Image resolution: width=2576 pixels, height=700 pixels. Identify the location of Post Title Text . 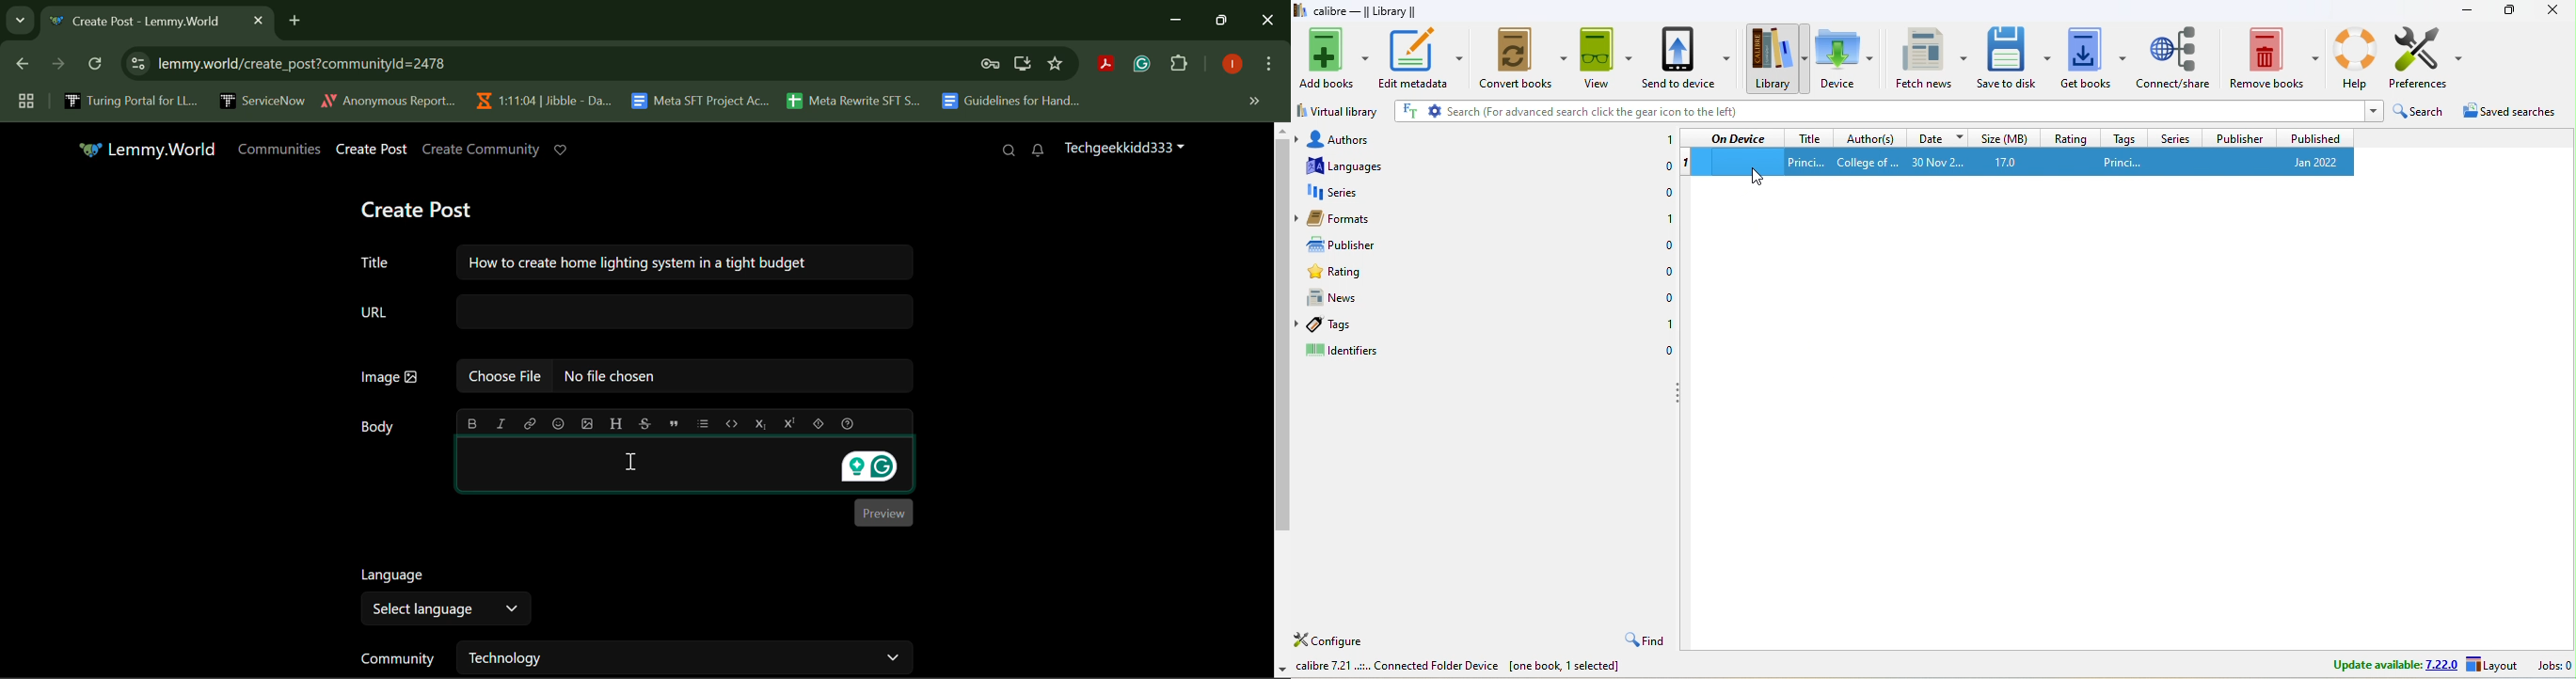
(629, 259).